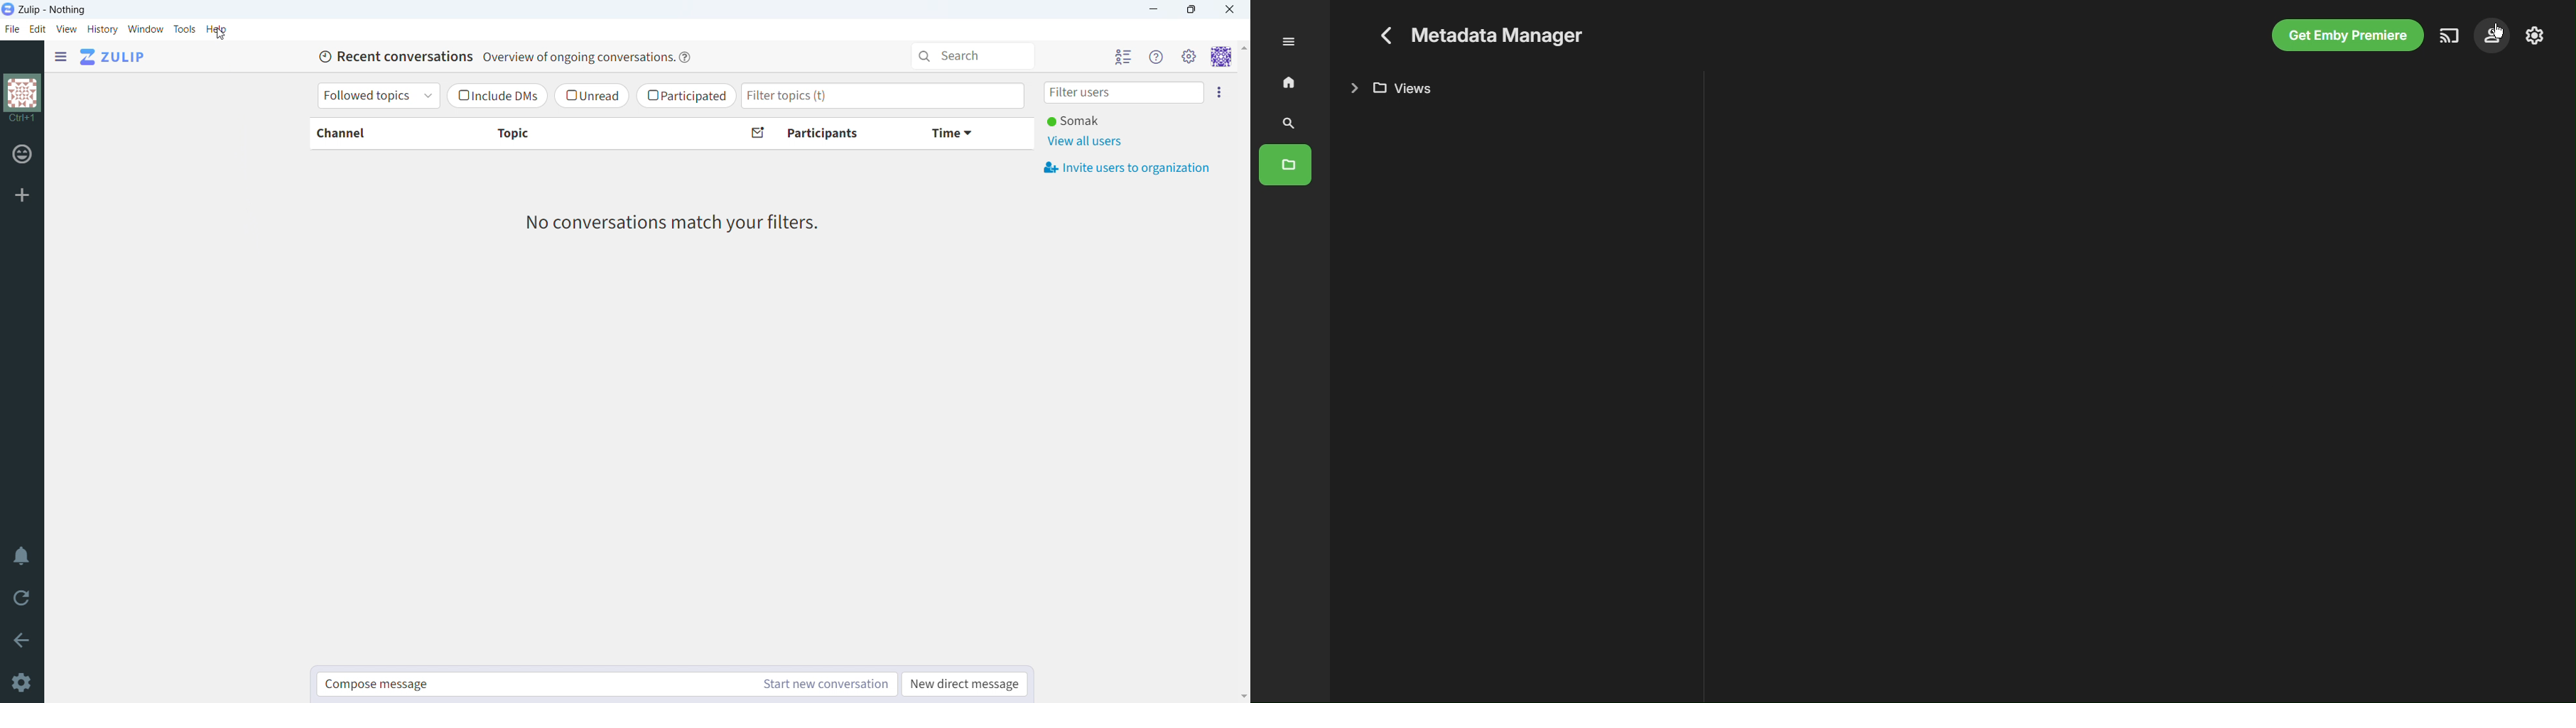  I want to click on file, so click(12, 31).